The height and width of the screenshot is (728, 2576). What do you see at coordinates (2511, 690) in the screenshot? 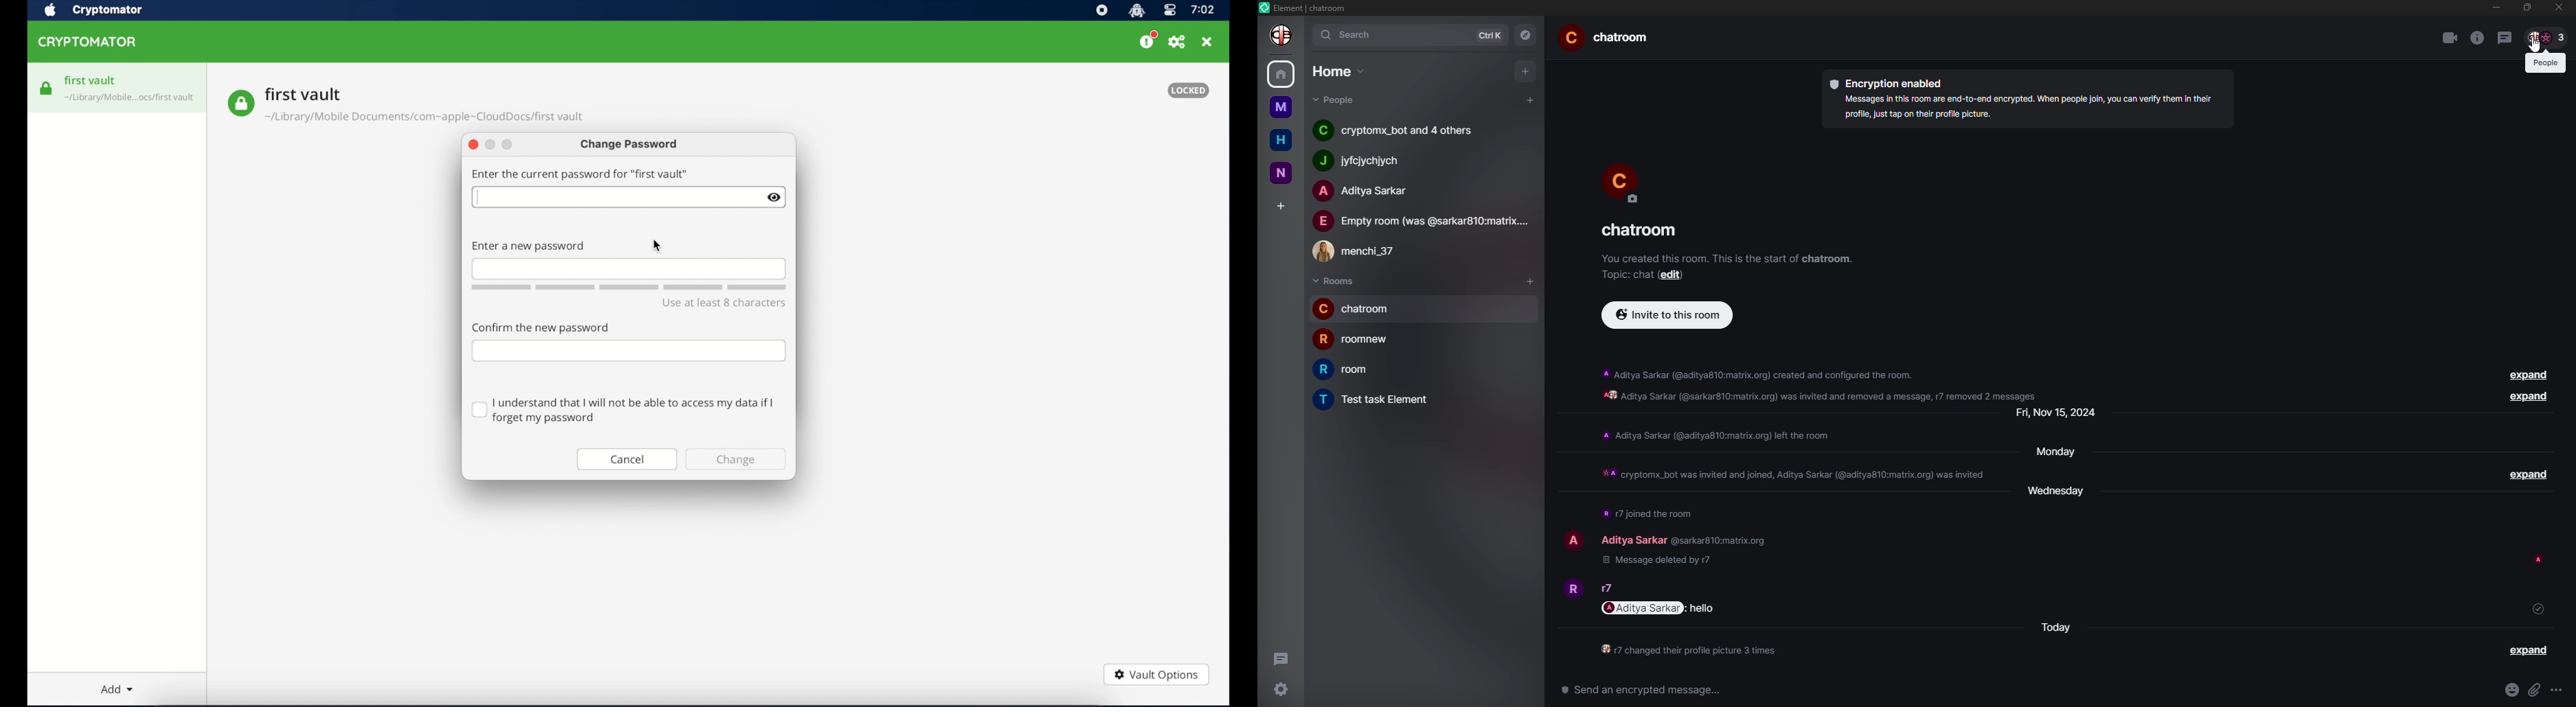
I see `emoji` at bounding box center [2511, 690].